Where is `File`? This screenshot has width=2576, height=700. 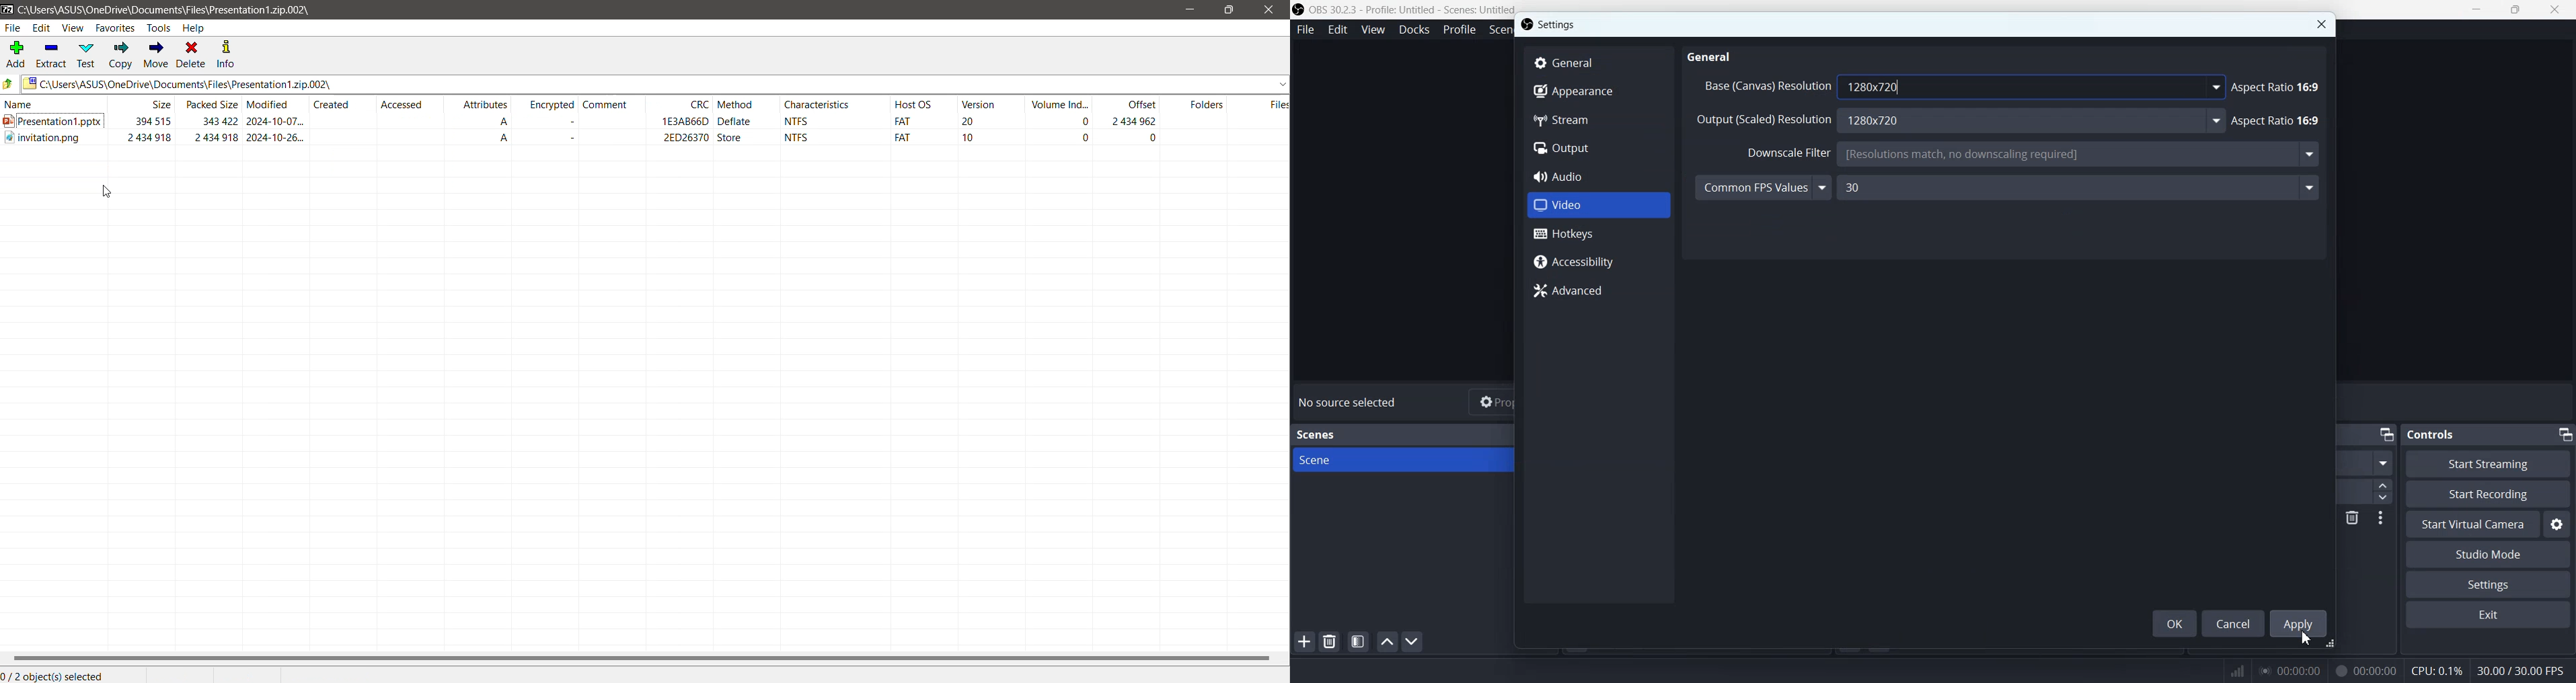
File is located at coordinates (1275, 105).